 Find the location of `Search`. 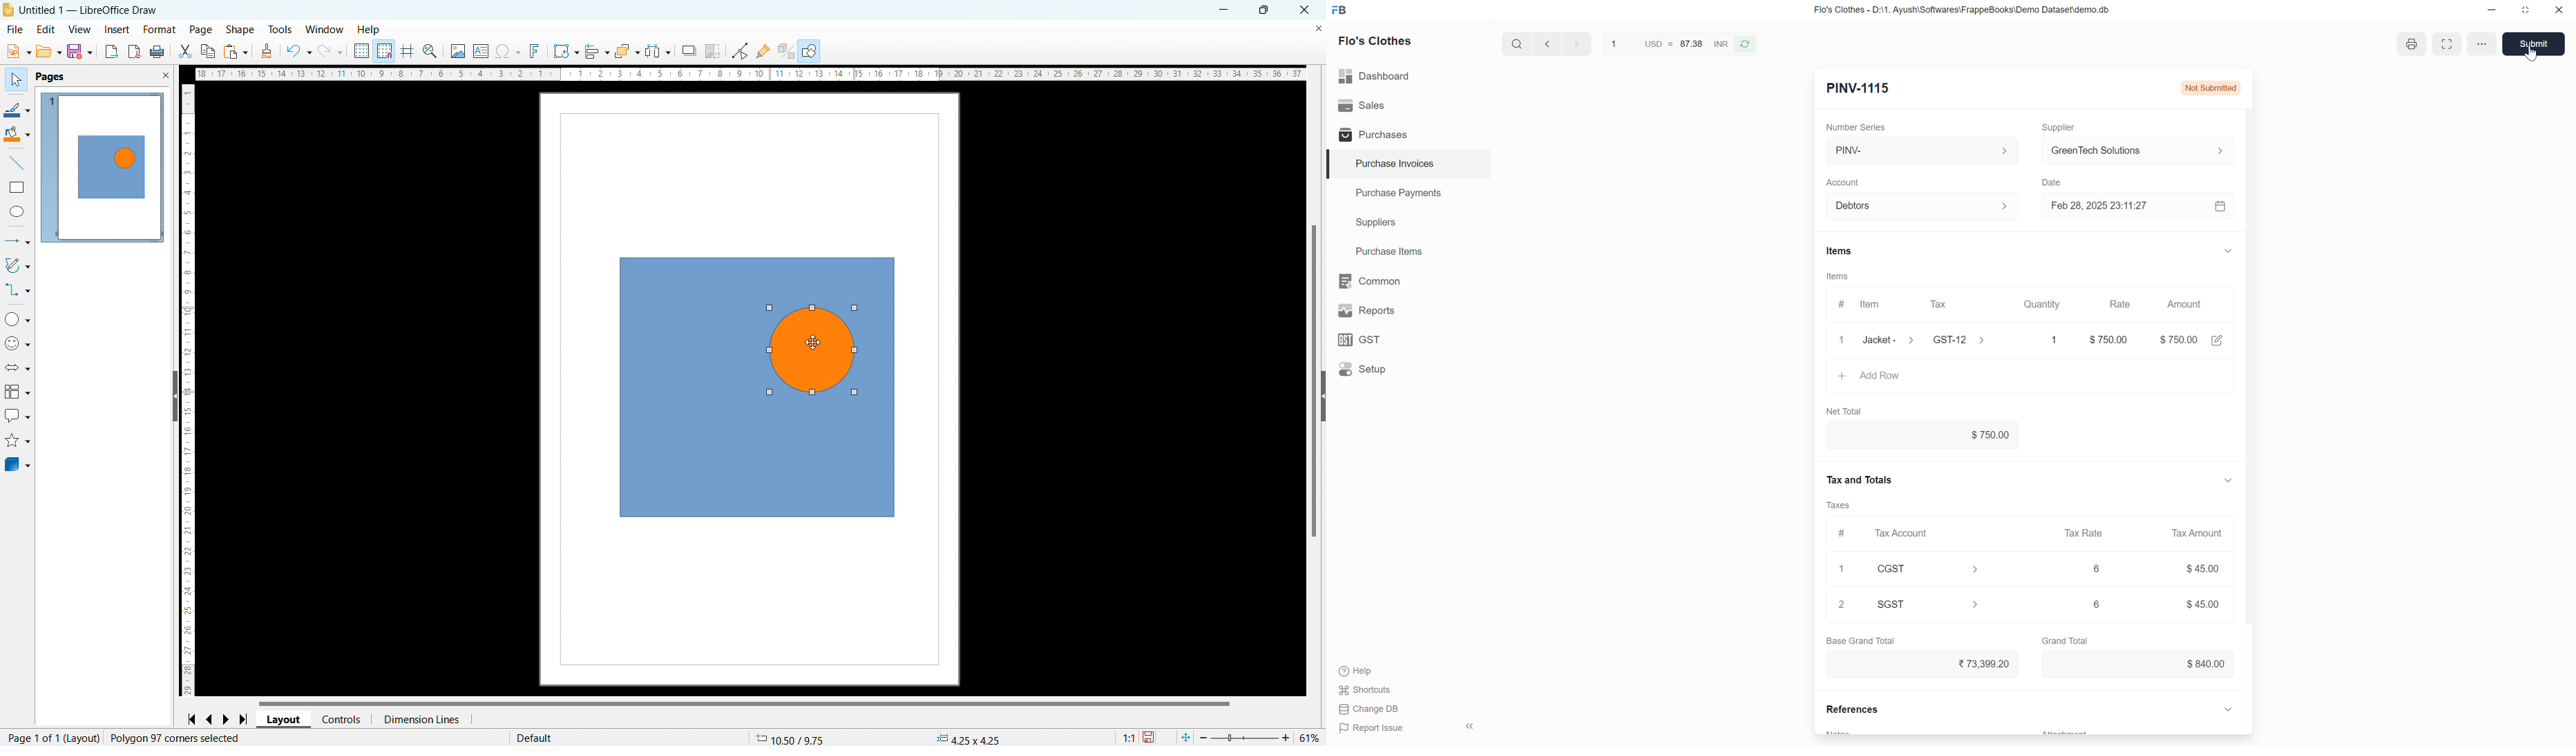

Search is located at coordinates (1517, 43).